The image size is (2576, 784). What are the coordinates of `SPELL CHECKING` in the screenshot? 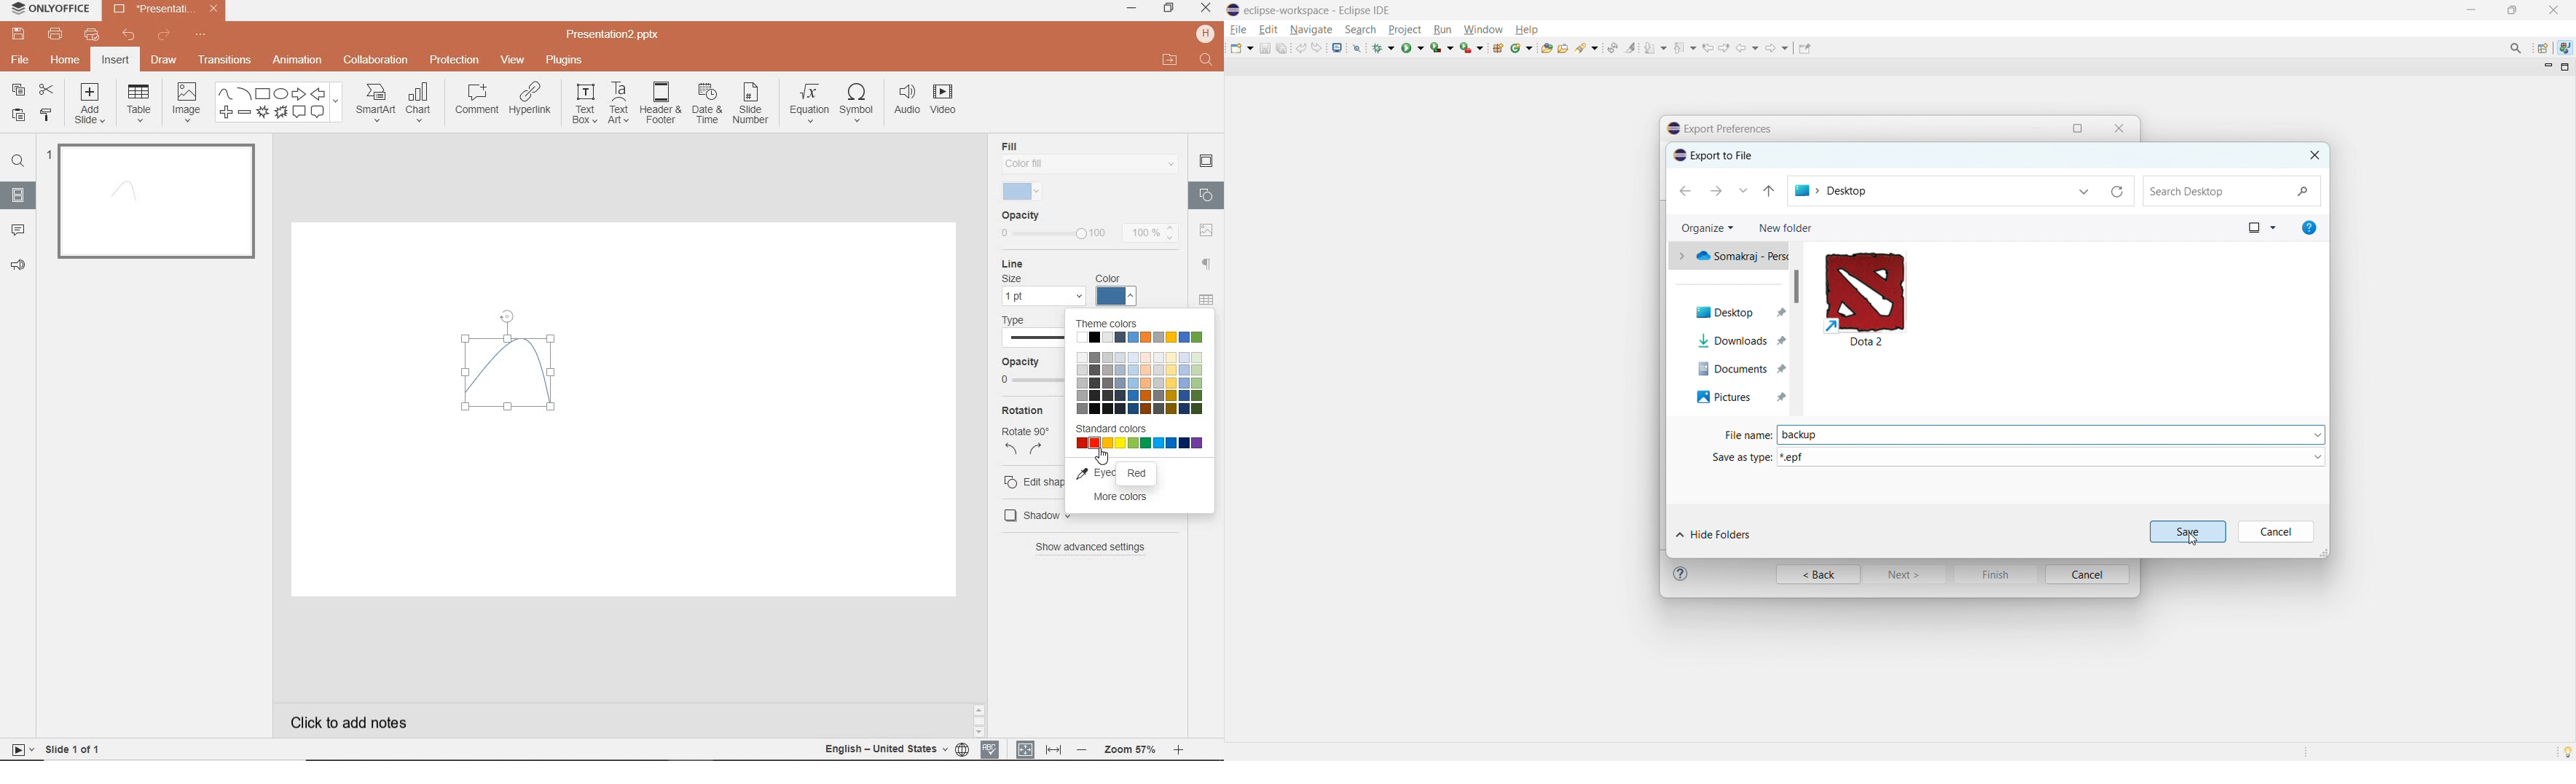 It's located at (991, 748).